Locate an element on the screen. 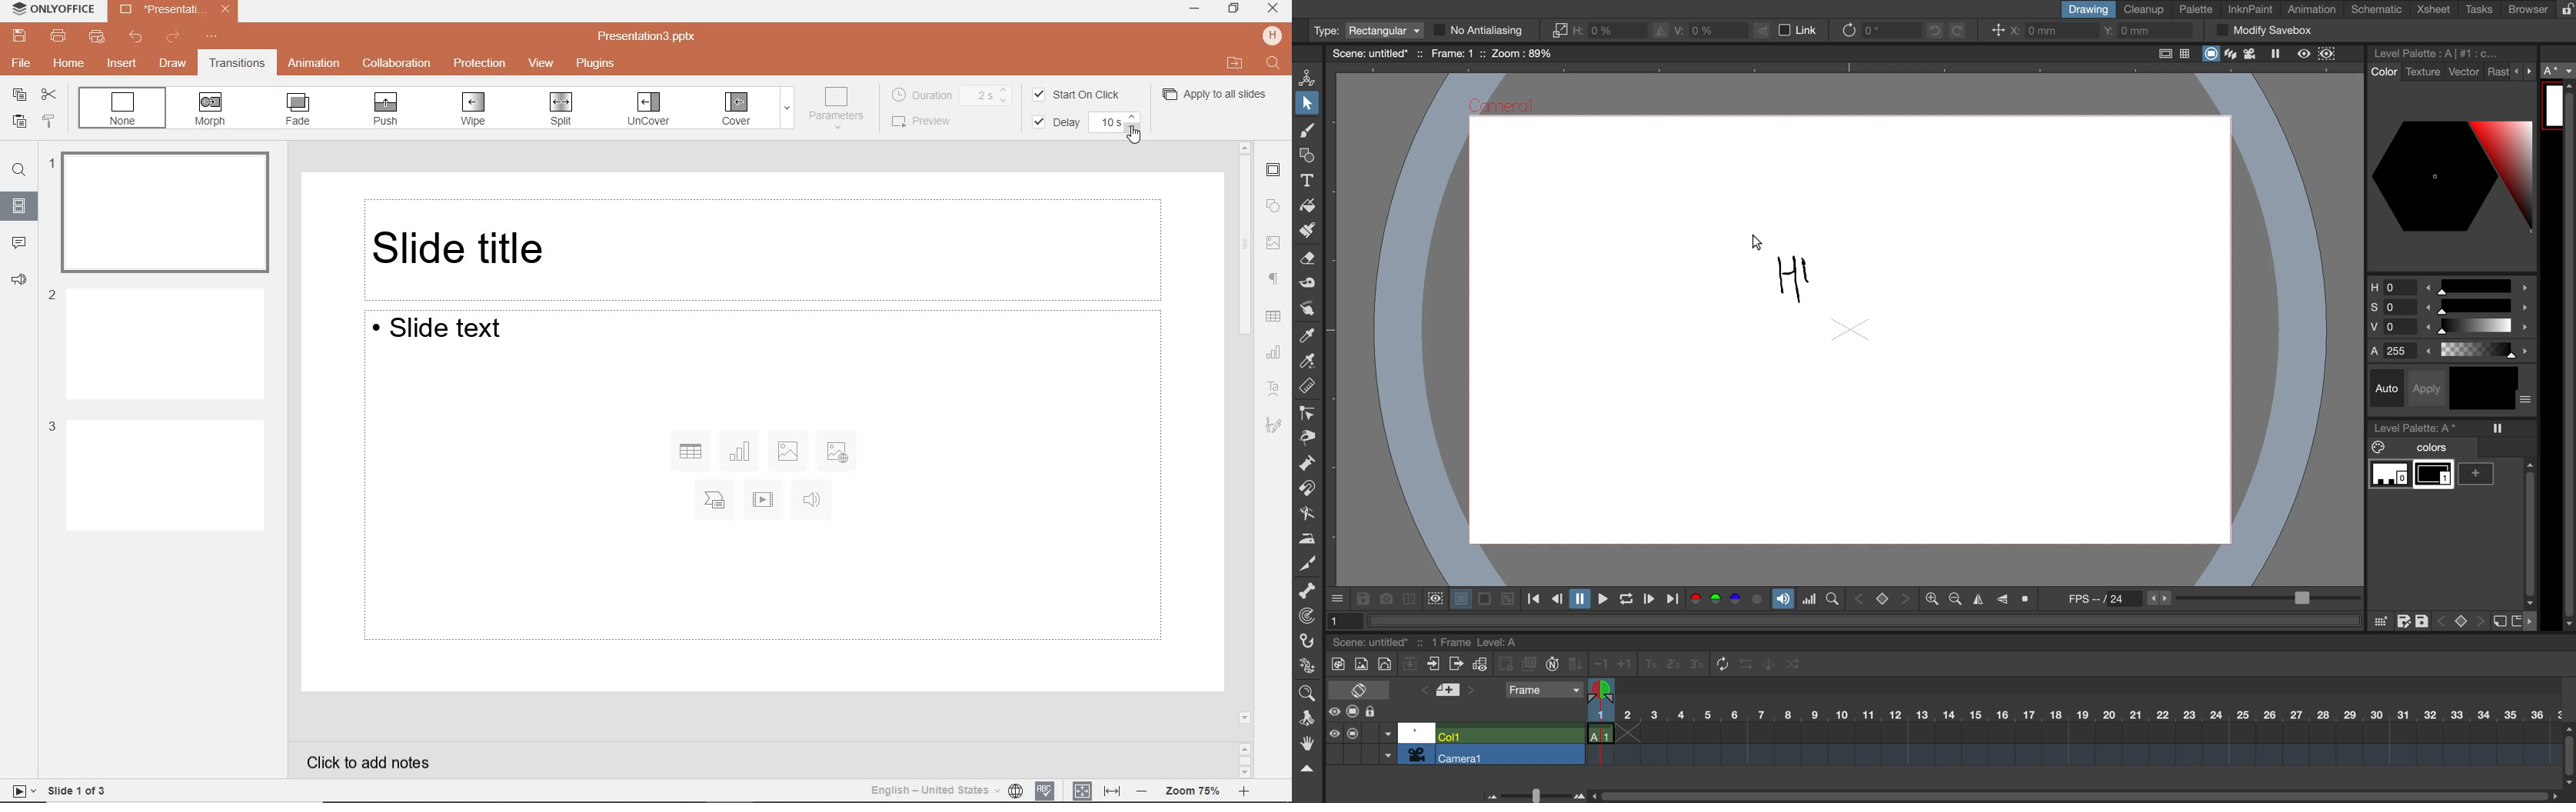  repeat is located at coordinates (1718, 665).